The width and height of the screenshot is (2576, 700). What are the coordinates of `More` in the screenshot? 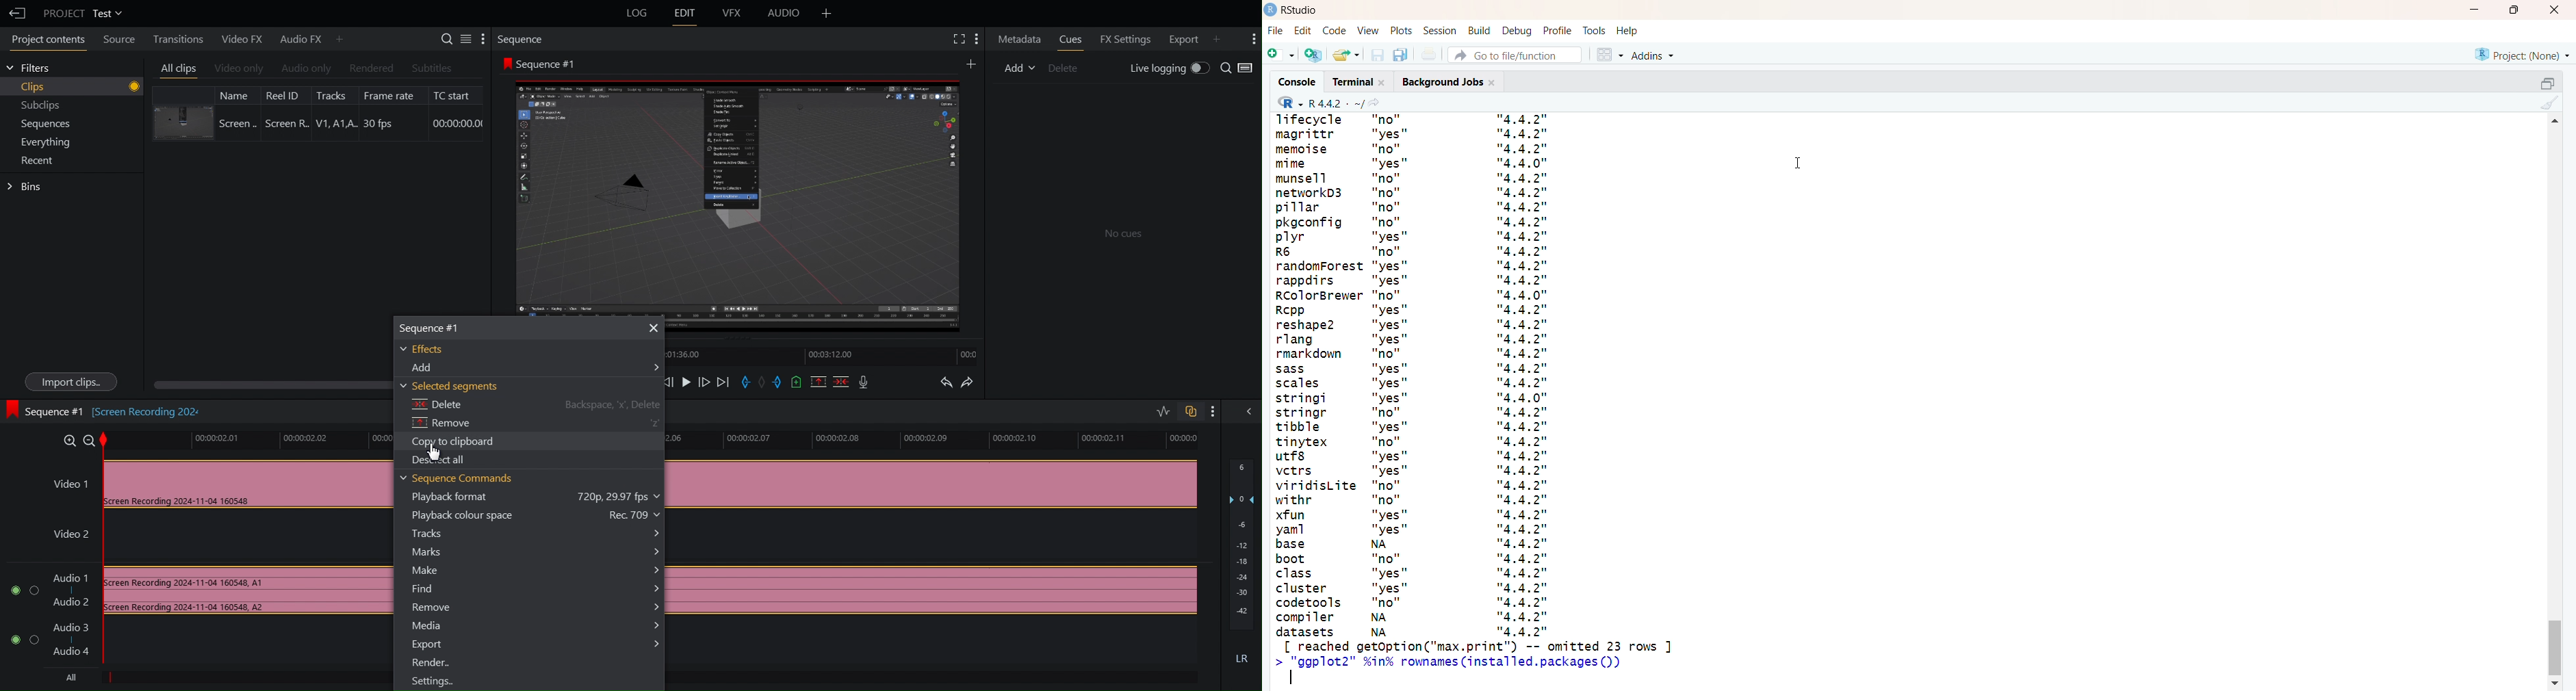 It's located at (979, 40).